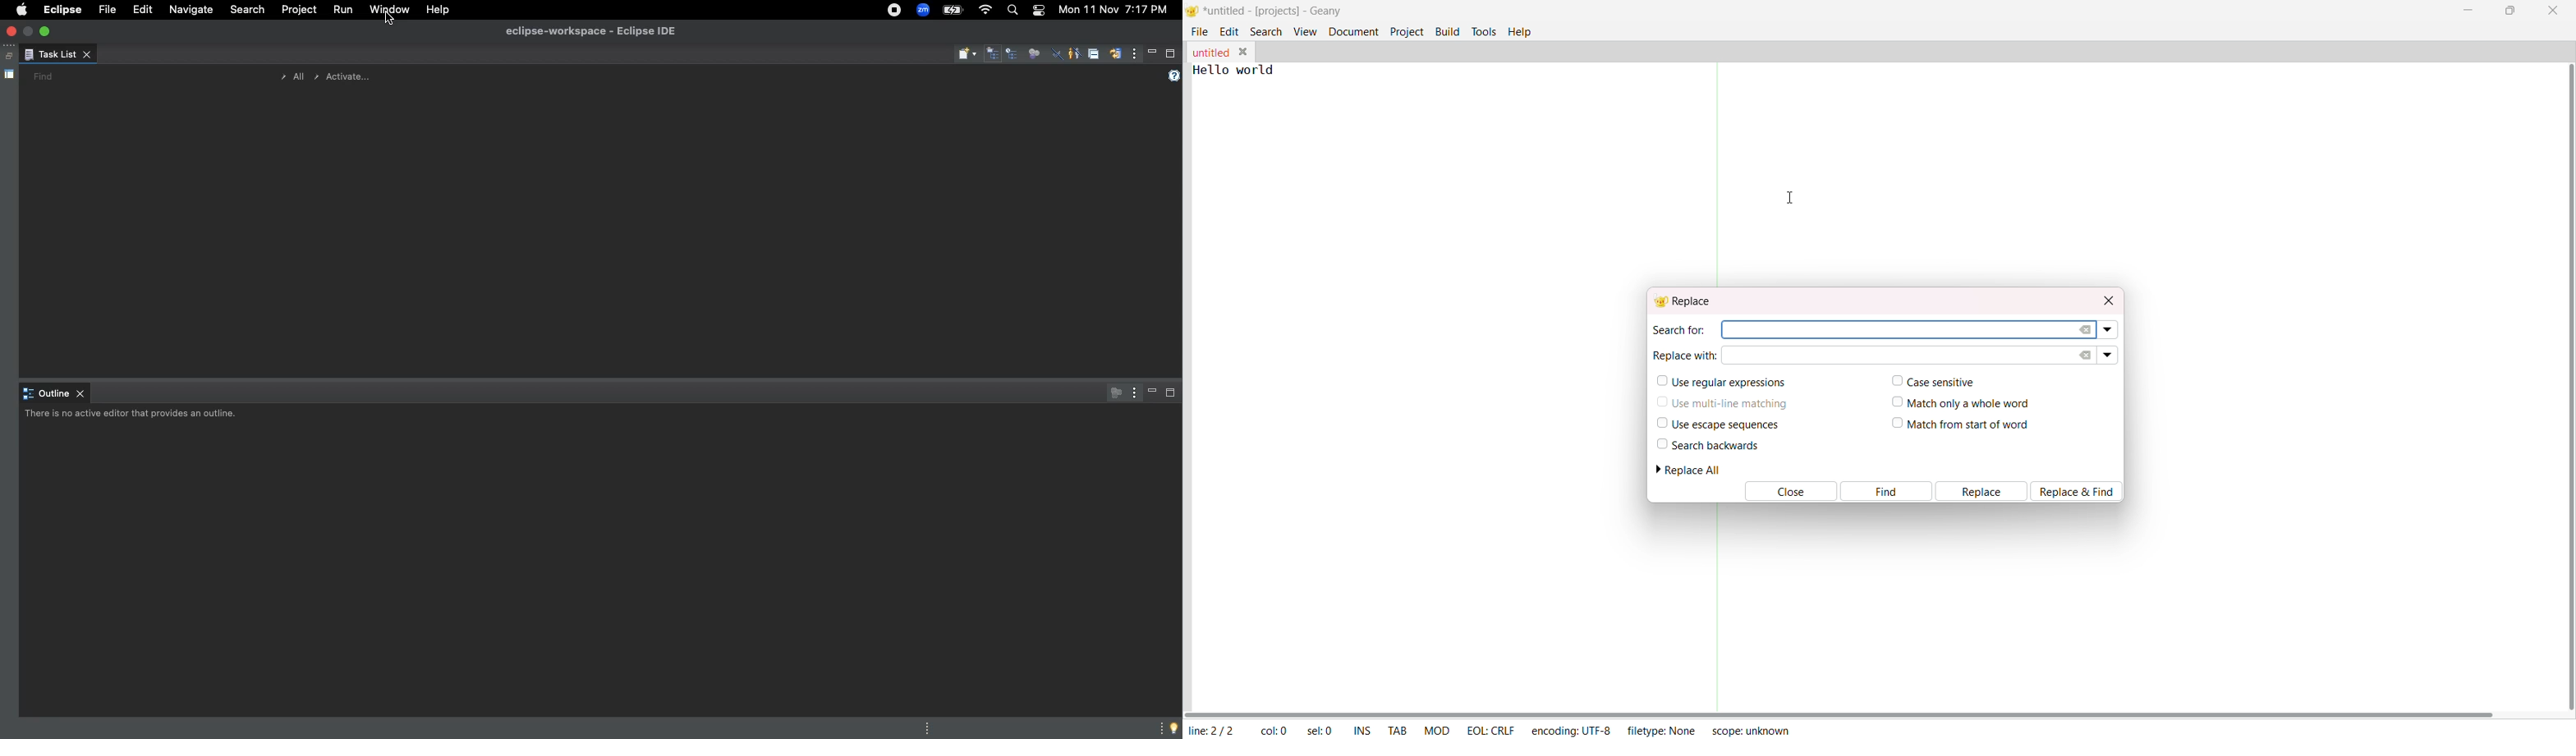 The width and height of the screenshot is (2576, 756). Describe the element at coordinates (1983, 491) in the screenshot. I see `replace` at that location.